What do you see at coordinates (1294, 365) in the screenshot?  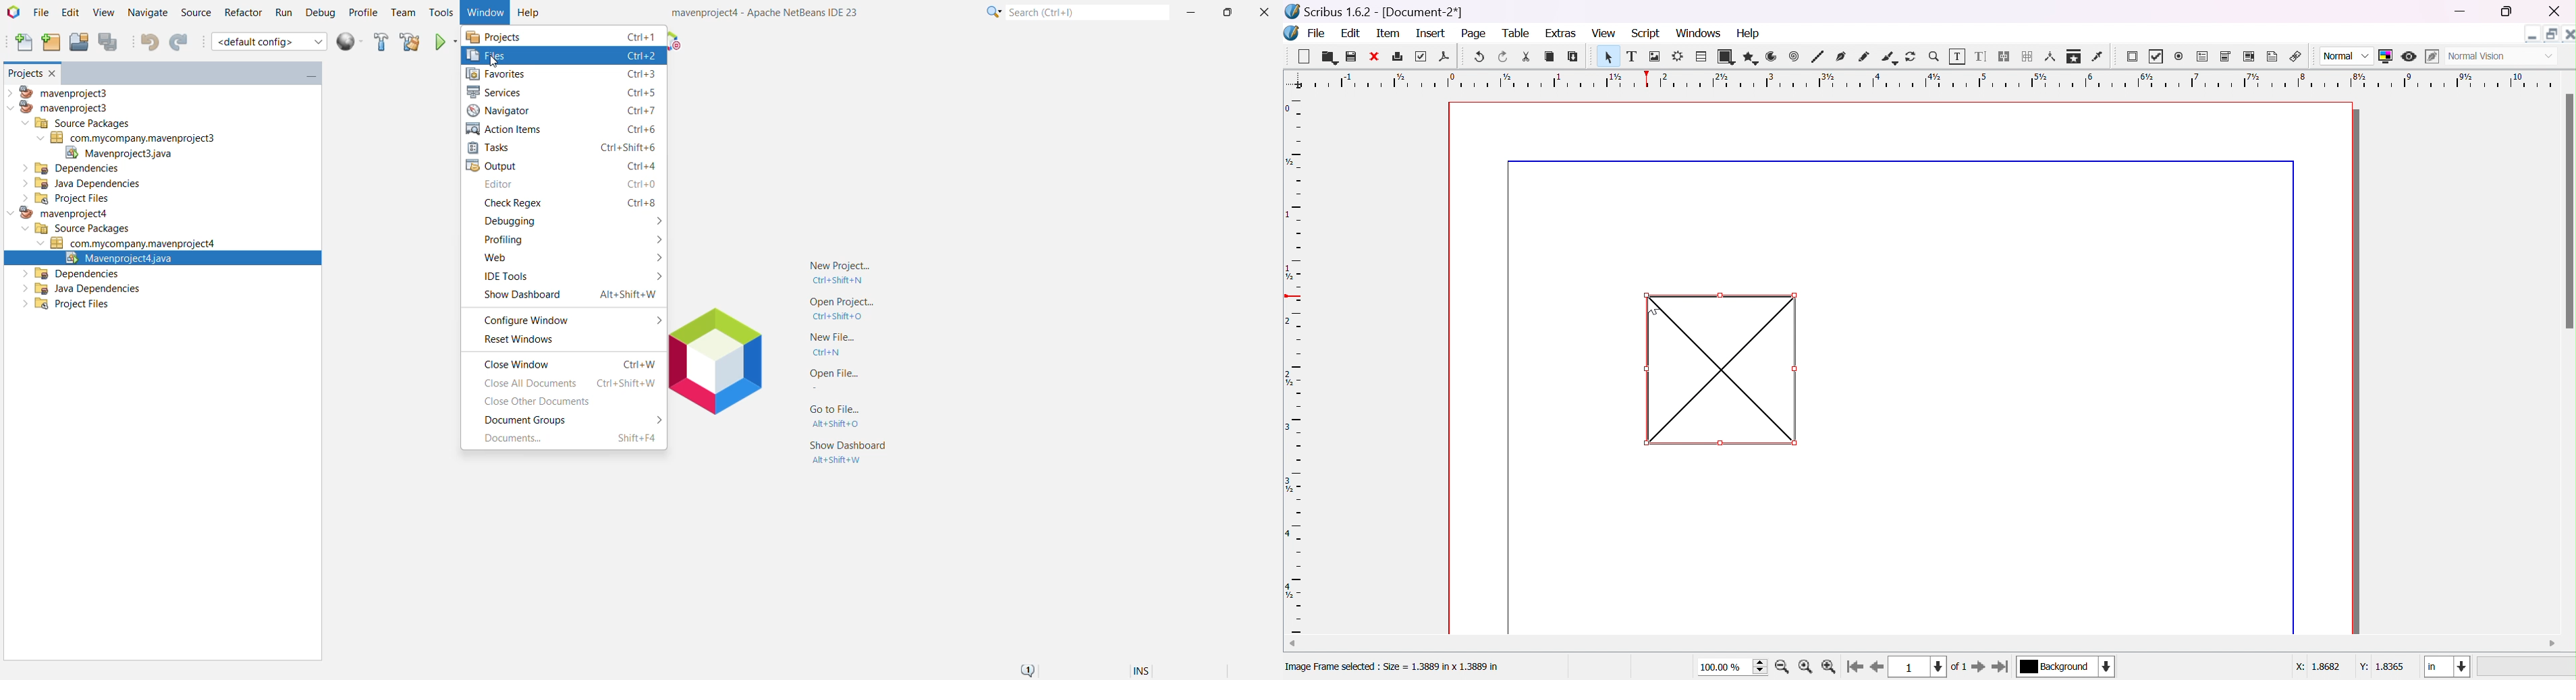 I see `ruler` at bounding box center [1294, 365].